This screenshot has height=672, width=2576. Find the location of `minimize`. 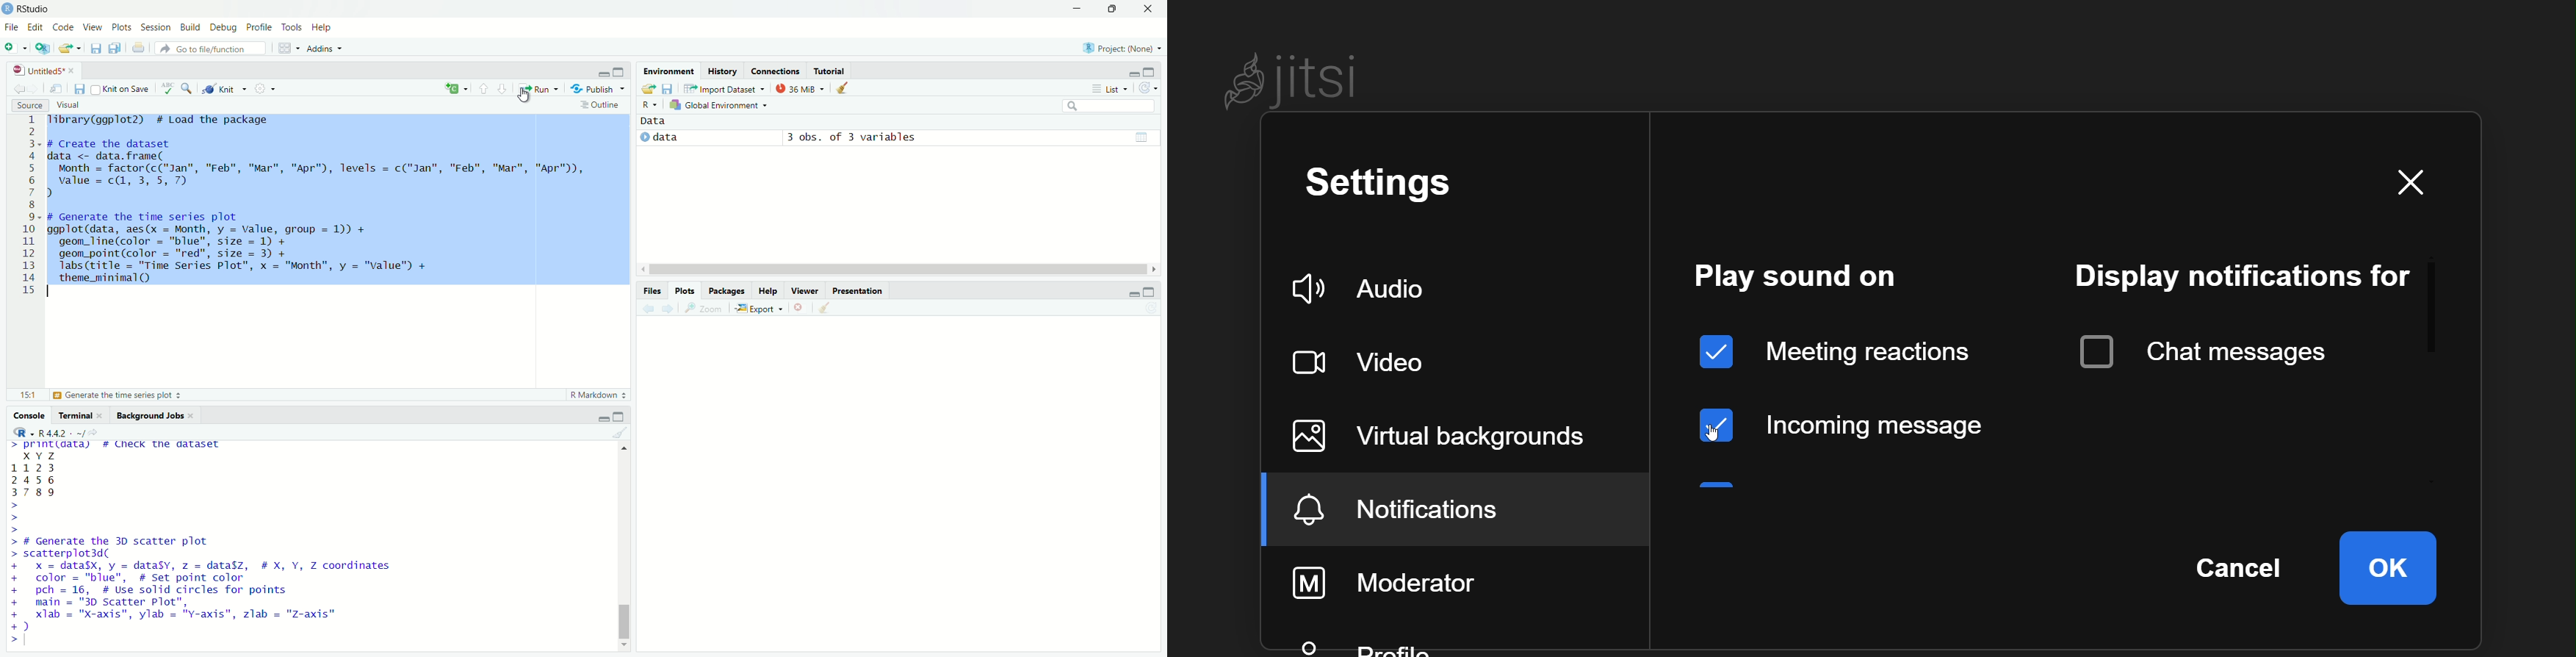

minimize is located at coordinates (1079, 8).